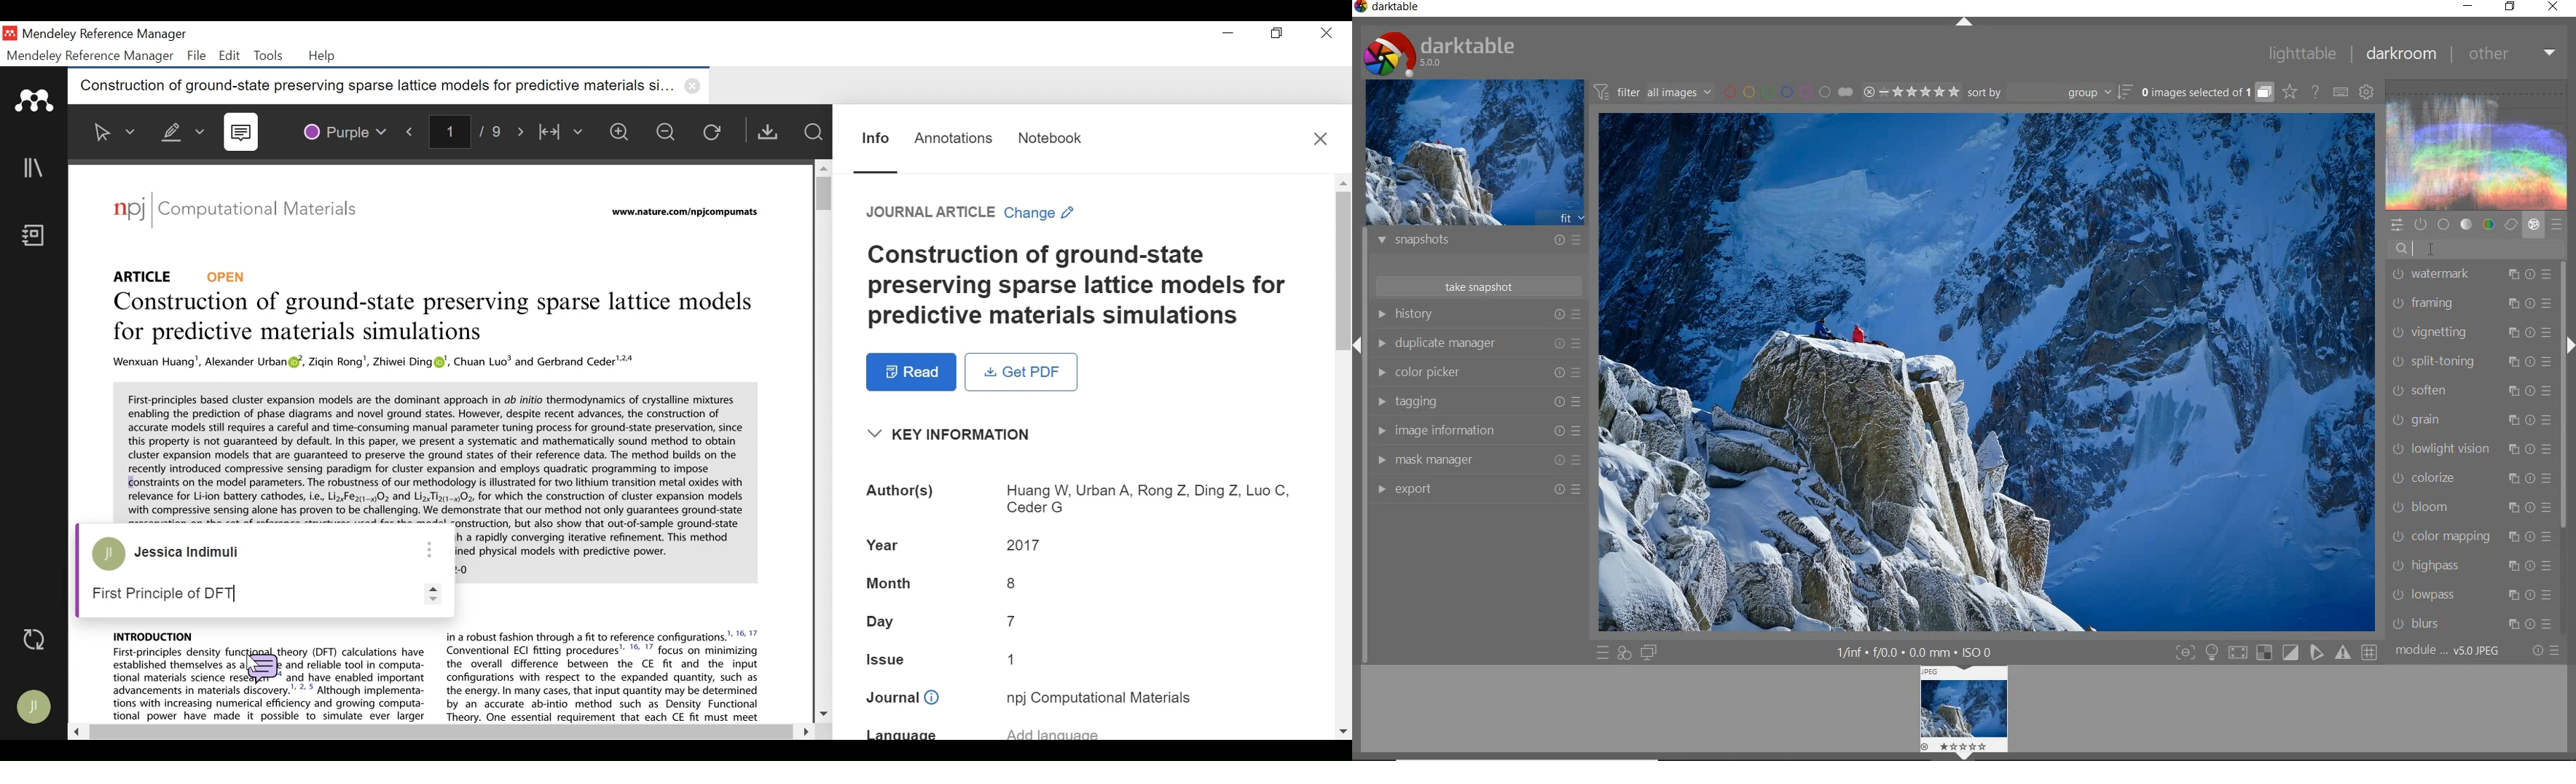  What do you see at coordinates (1959, 712) in the screenshot?
I see `IMAGE` at bounding box center [1959, 712].